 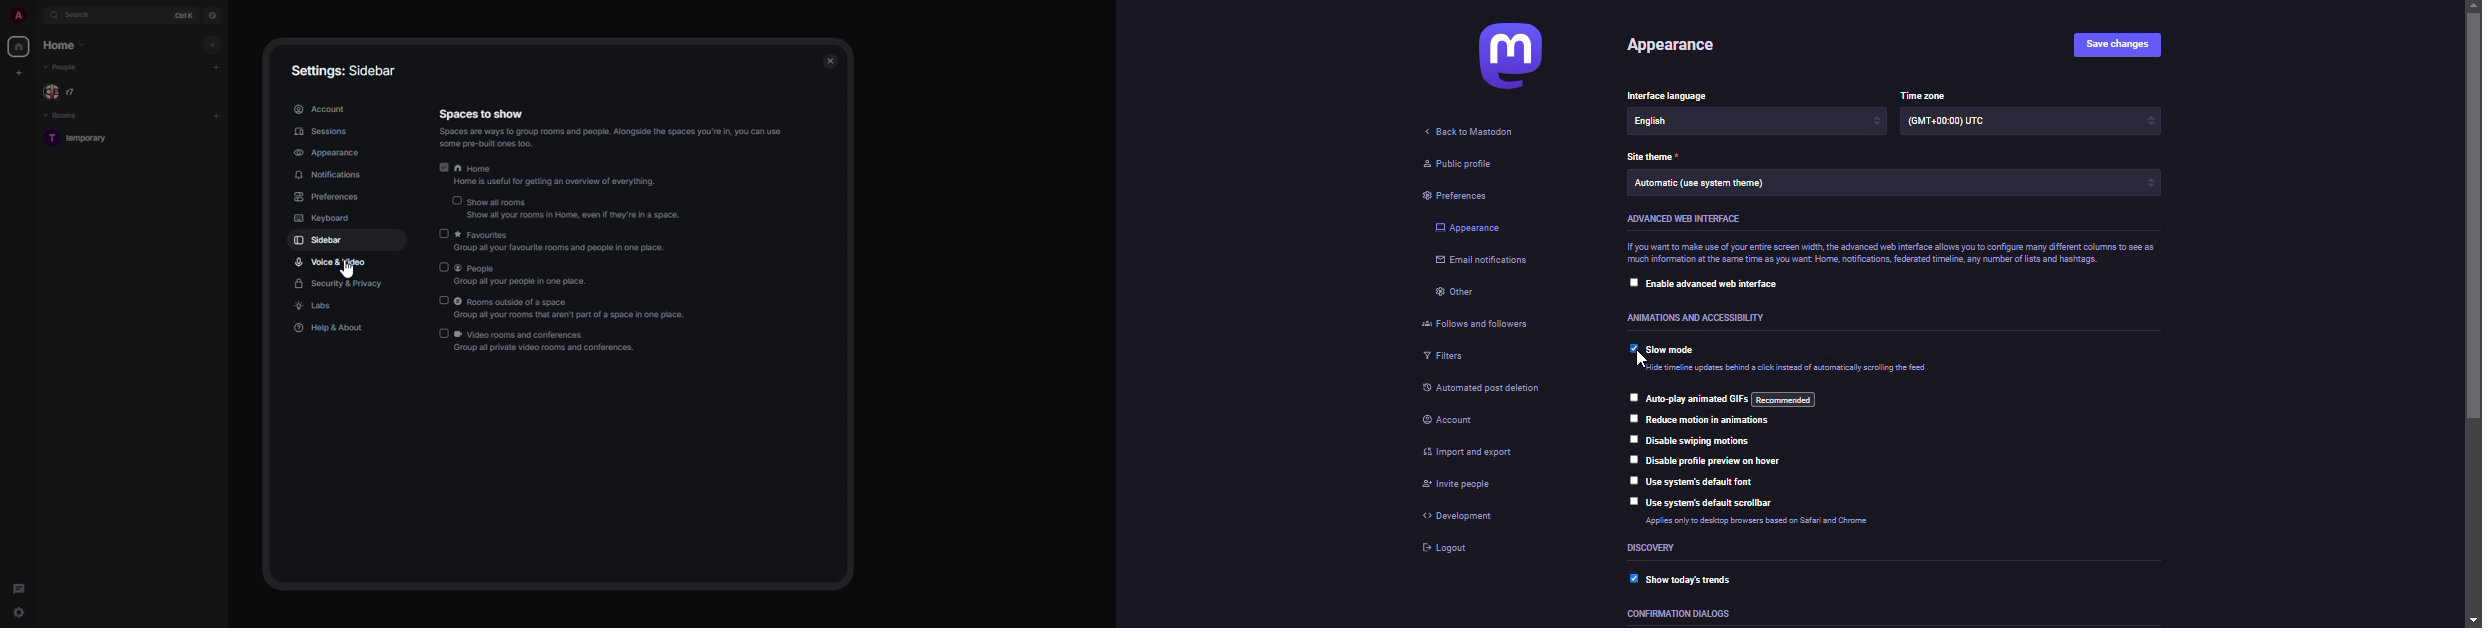 I want to click on security & privacy, so click(x=340, y=285).